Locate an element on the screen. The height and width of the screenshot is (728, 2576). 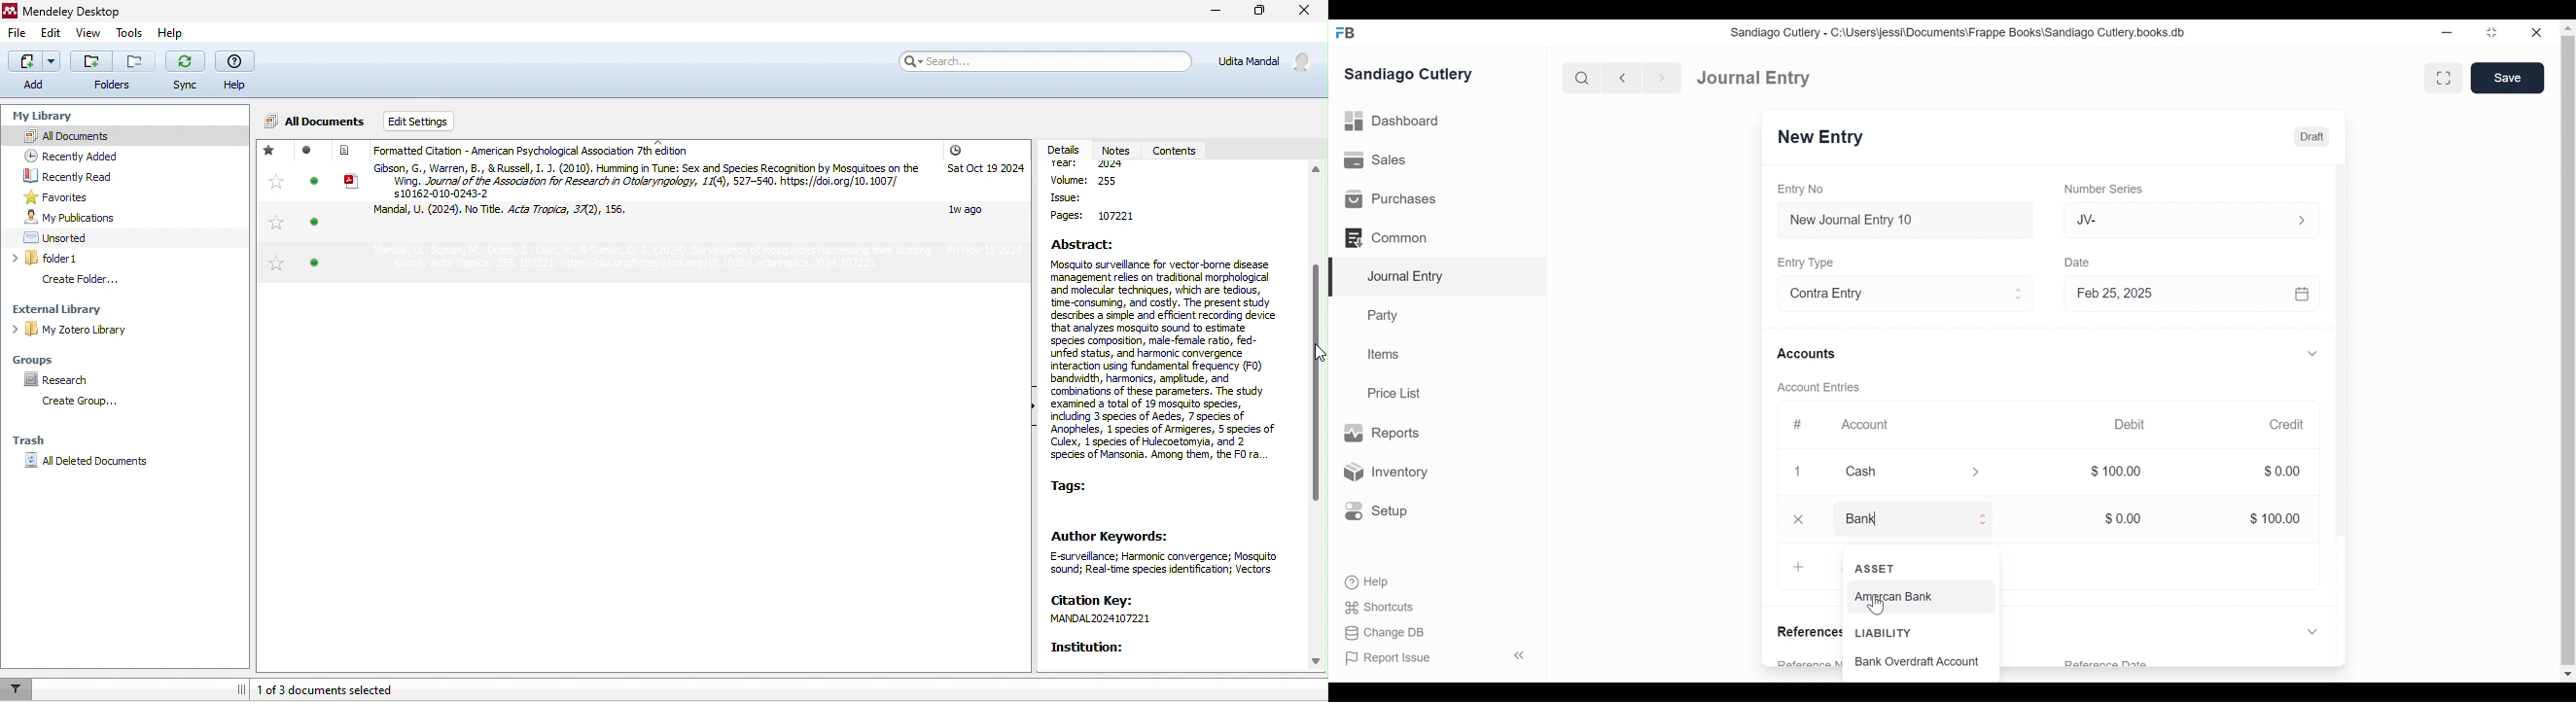
external library is located at coordinates (105, 308).